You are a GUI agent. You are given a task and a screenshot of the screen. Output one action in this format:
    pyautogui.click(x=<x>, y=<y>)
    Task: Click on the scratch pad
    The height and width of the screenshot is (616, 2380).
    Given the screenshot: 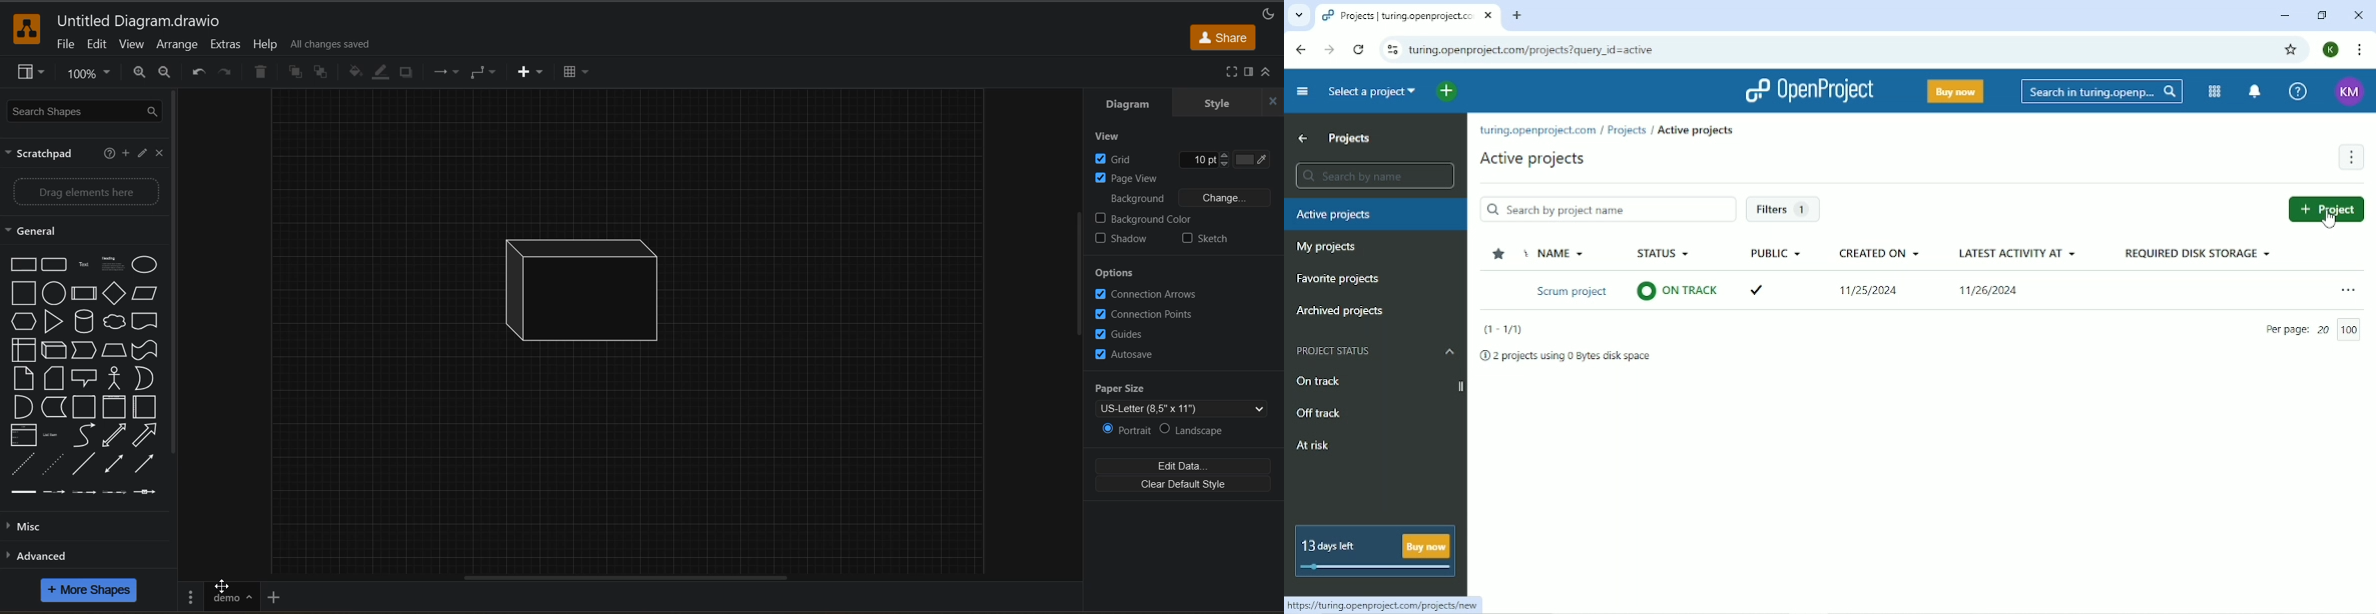 What is the action you would take?
    pyautogui.click(x=43, y=155)
    